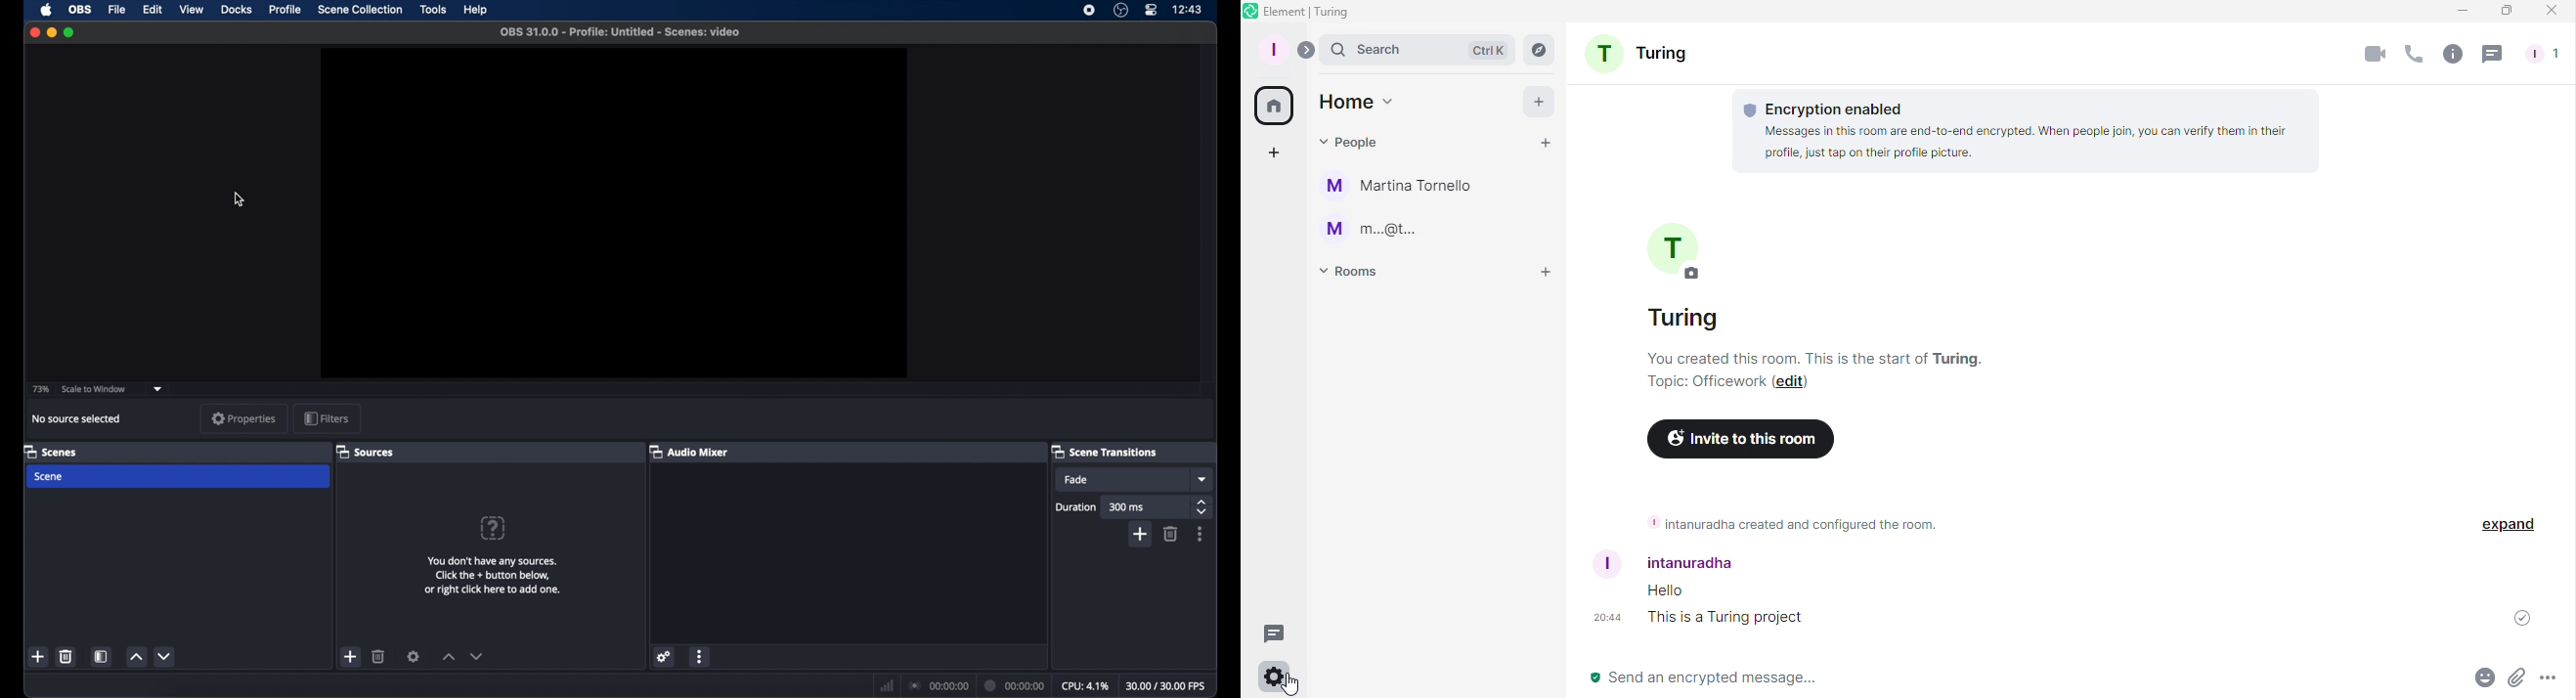 Image resolution: width=2576 pixels, height=700 pixels. I want to click on decrement, so click(481, 656).